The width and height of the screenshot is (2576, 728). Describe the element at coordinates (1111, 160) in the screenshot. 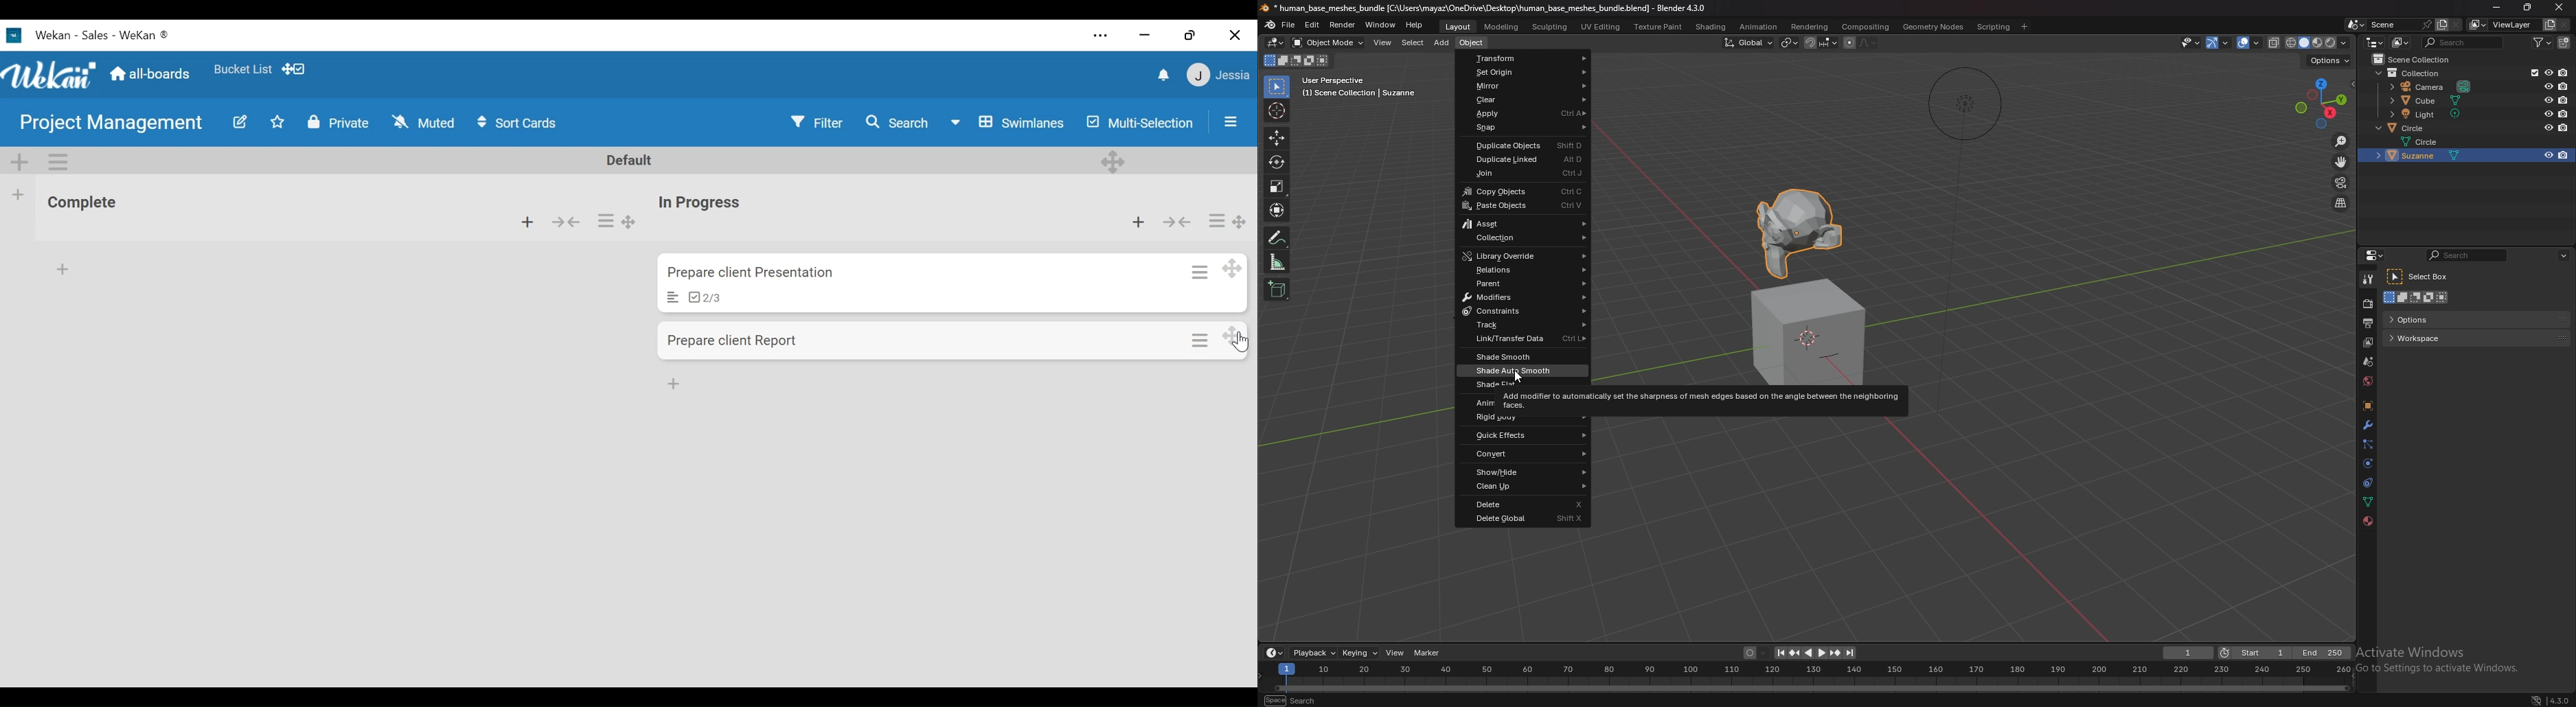

I see `Desktop drag handles` at that location.